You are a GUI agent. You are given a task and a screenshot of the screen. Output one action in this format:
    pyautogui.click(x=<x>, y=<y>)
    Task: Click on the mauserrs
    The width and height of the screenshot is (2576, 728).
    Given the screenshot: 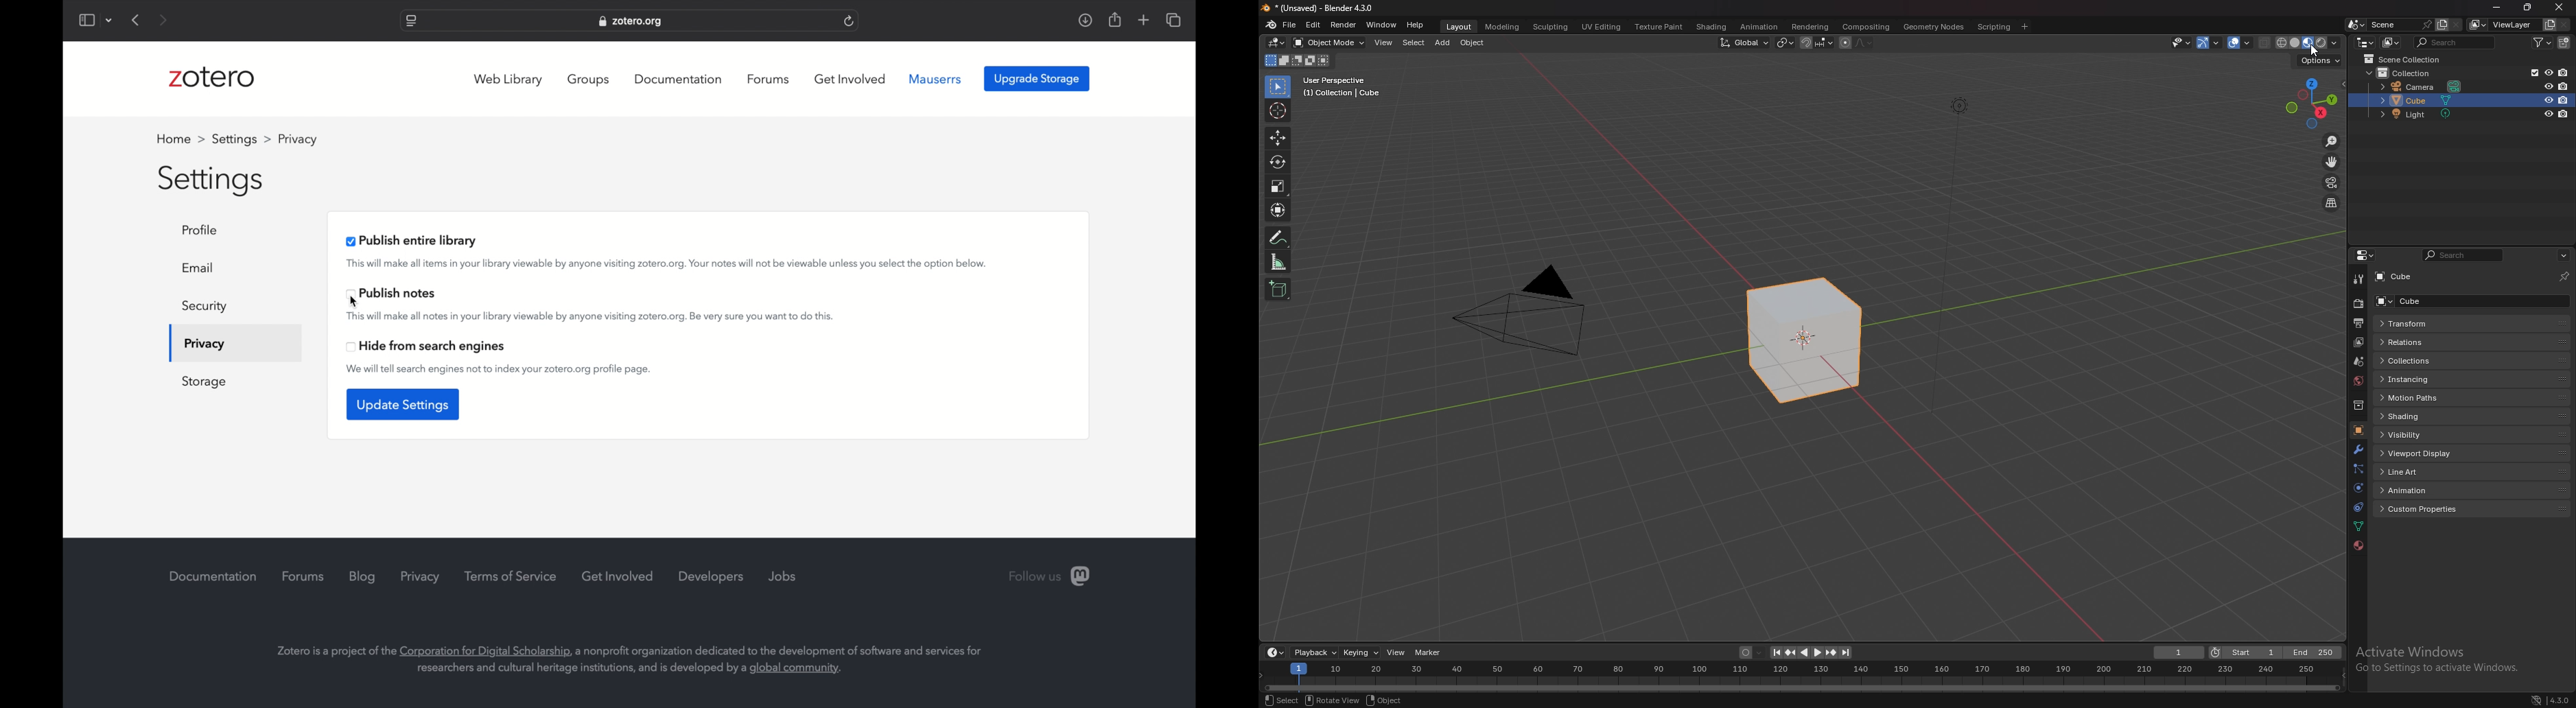 What is the action you would take?
    pyautogui.click(x=938, y=79)
    